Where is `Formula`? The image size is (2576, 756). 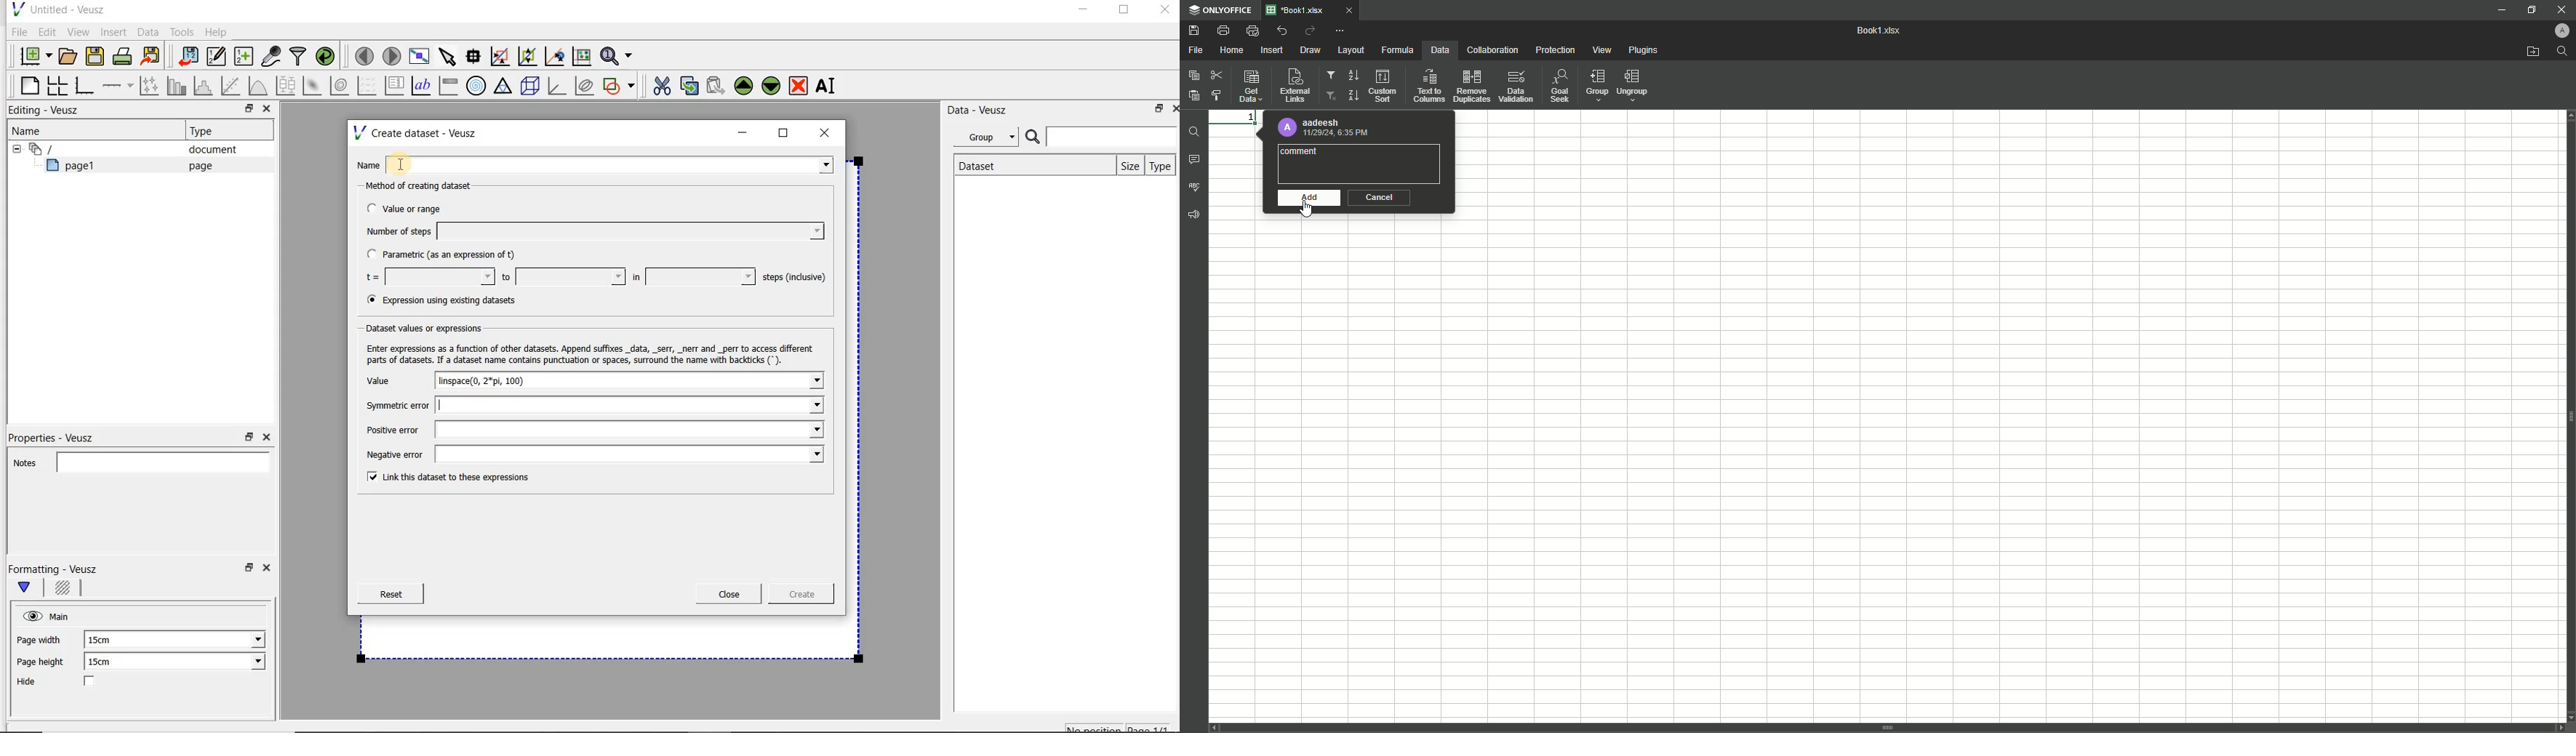 Formula is located at coordinates (1396, 49).